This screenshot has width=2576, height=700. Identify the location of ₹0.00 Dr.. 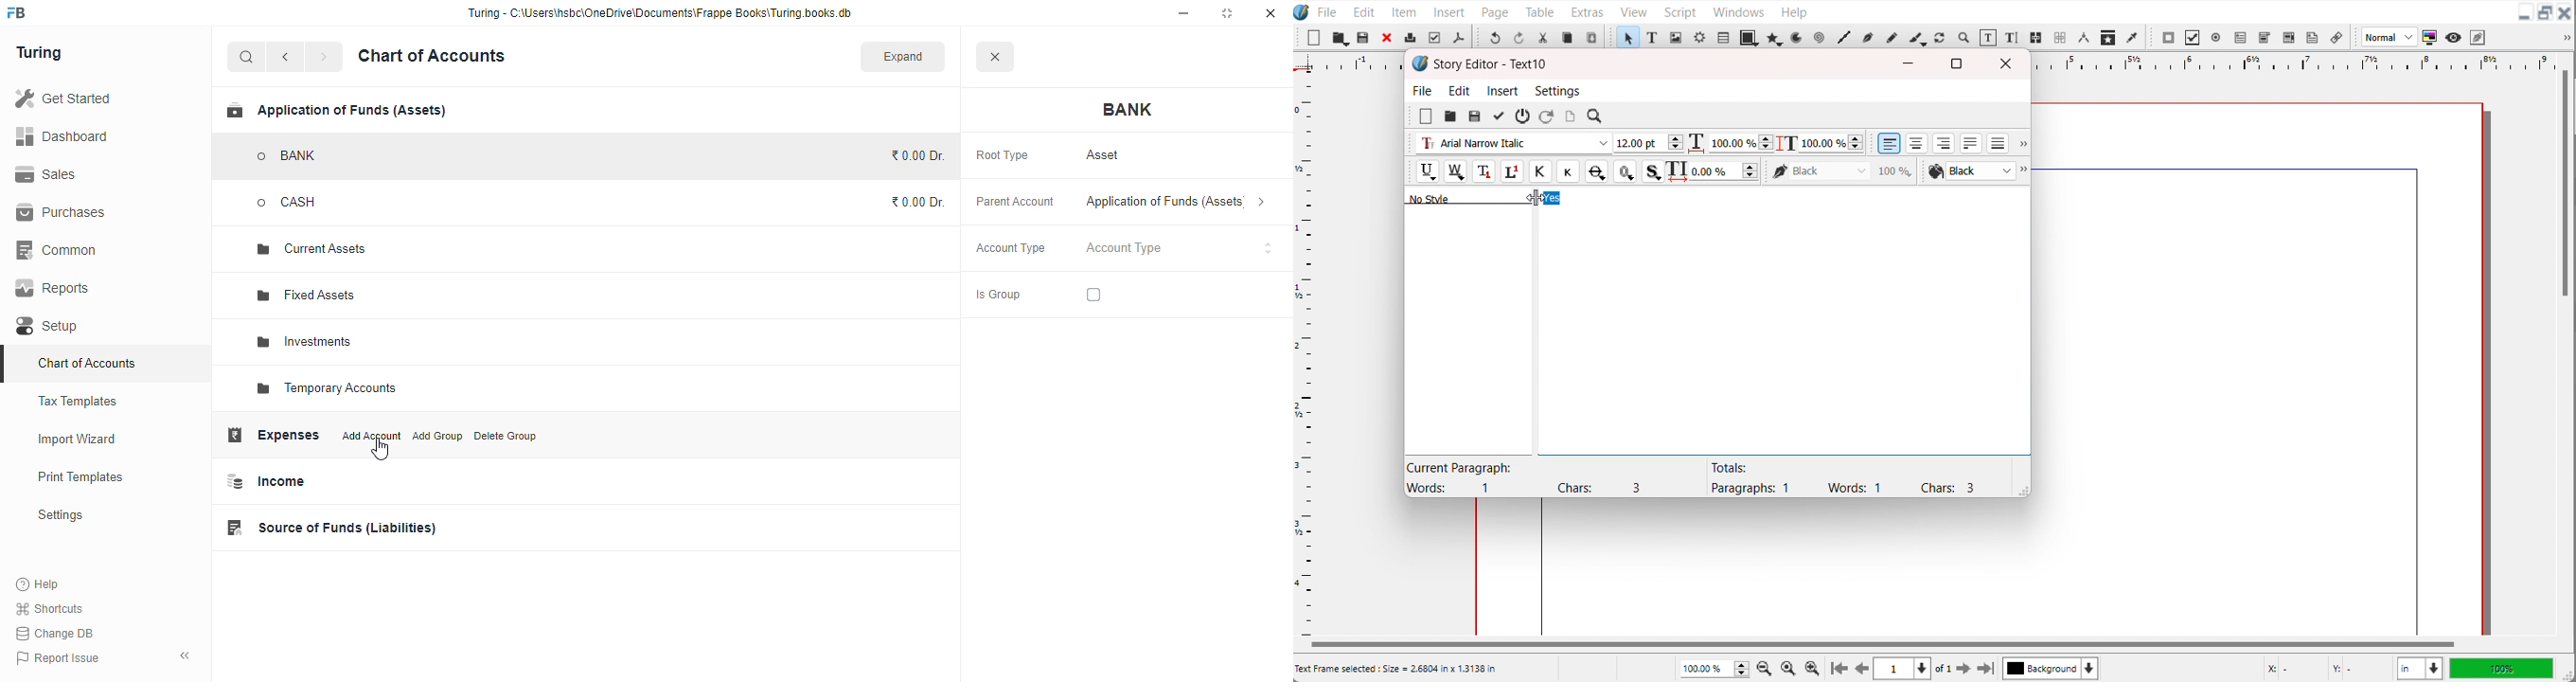
(917, 155).